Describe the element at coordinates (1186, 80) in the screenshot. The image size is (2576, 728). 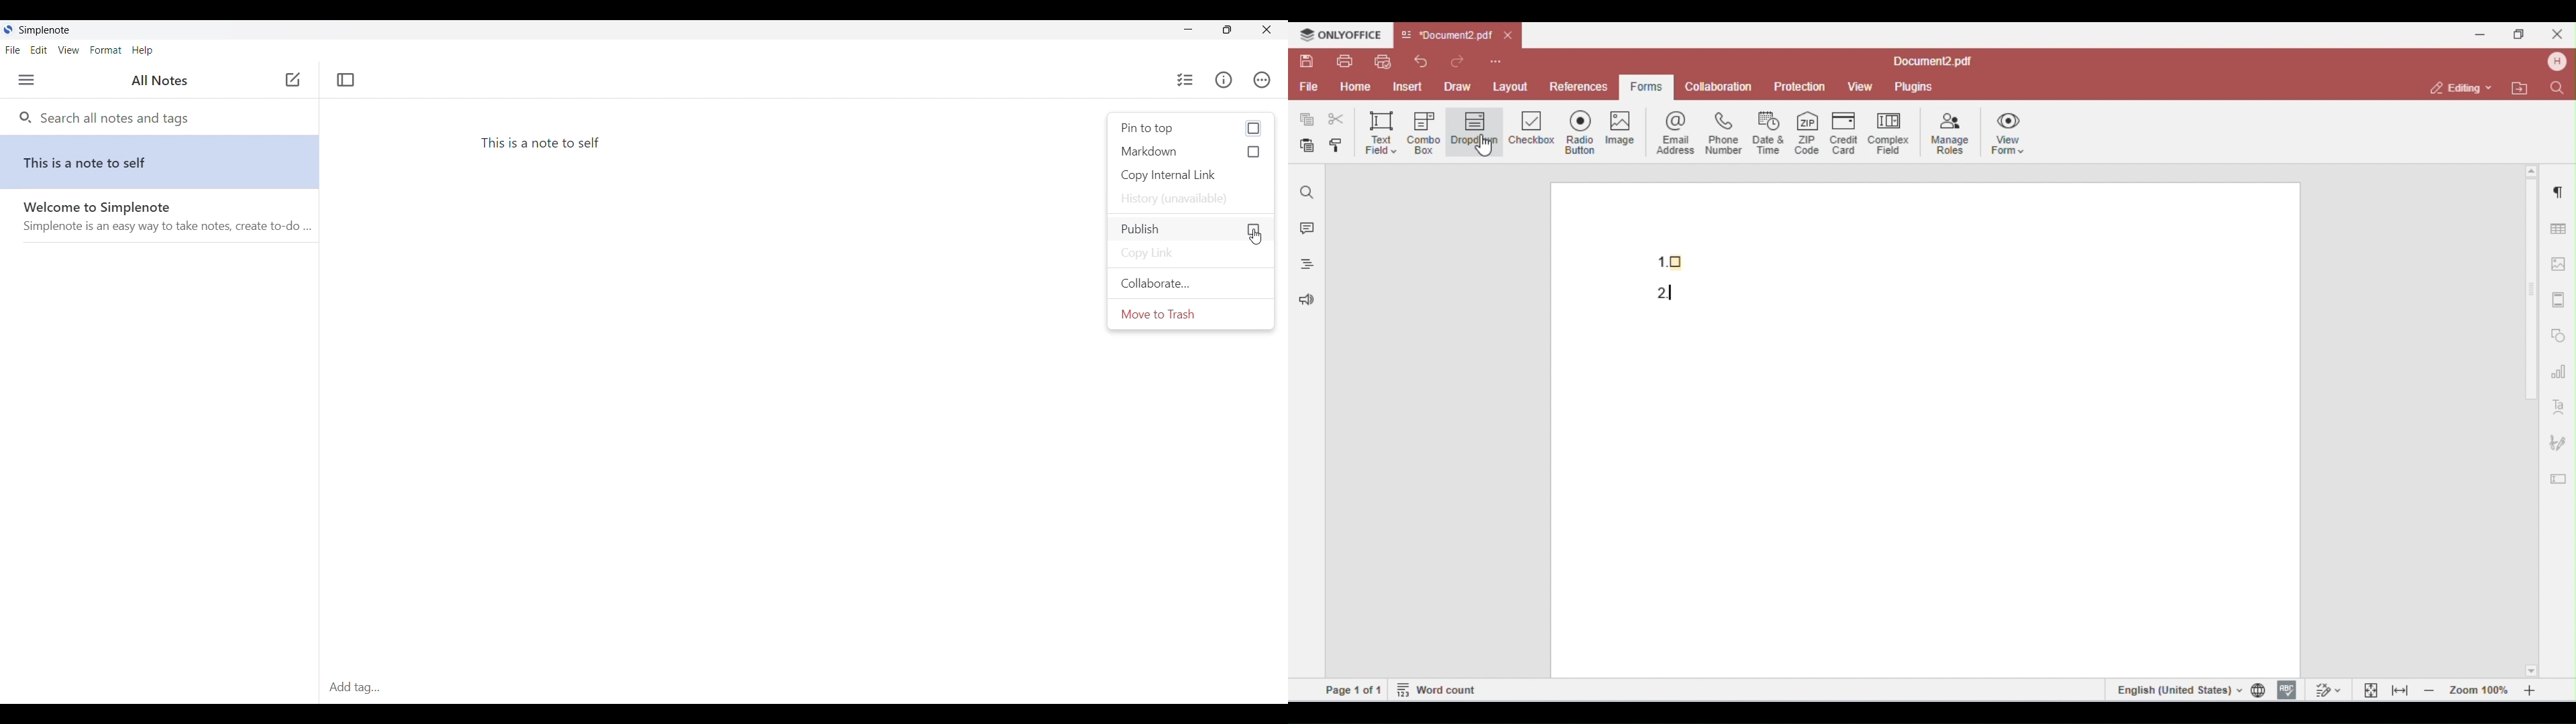
I see `Insert checklist` at that location.